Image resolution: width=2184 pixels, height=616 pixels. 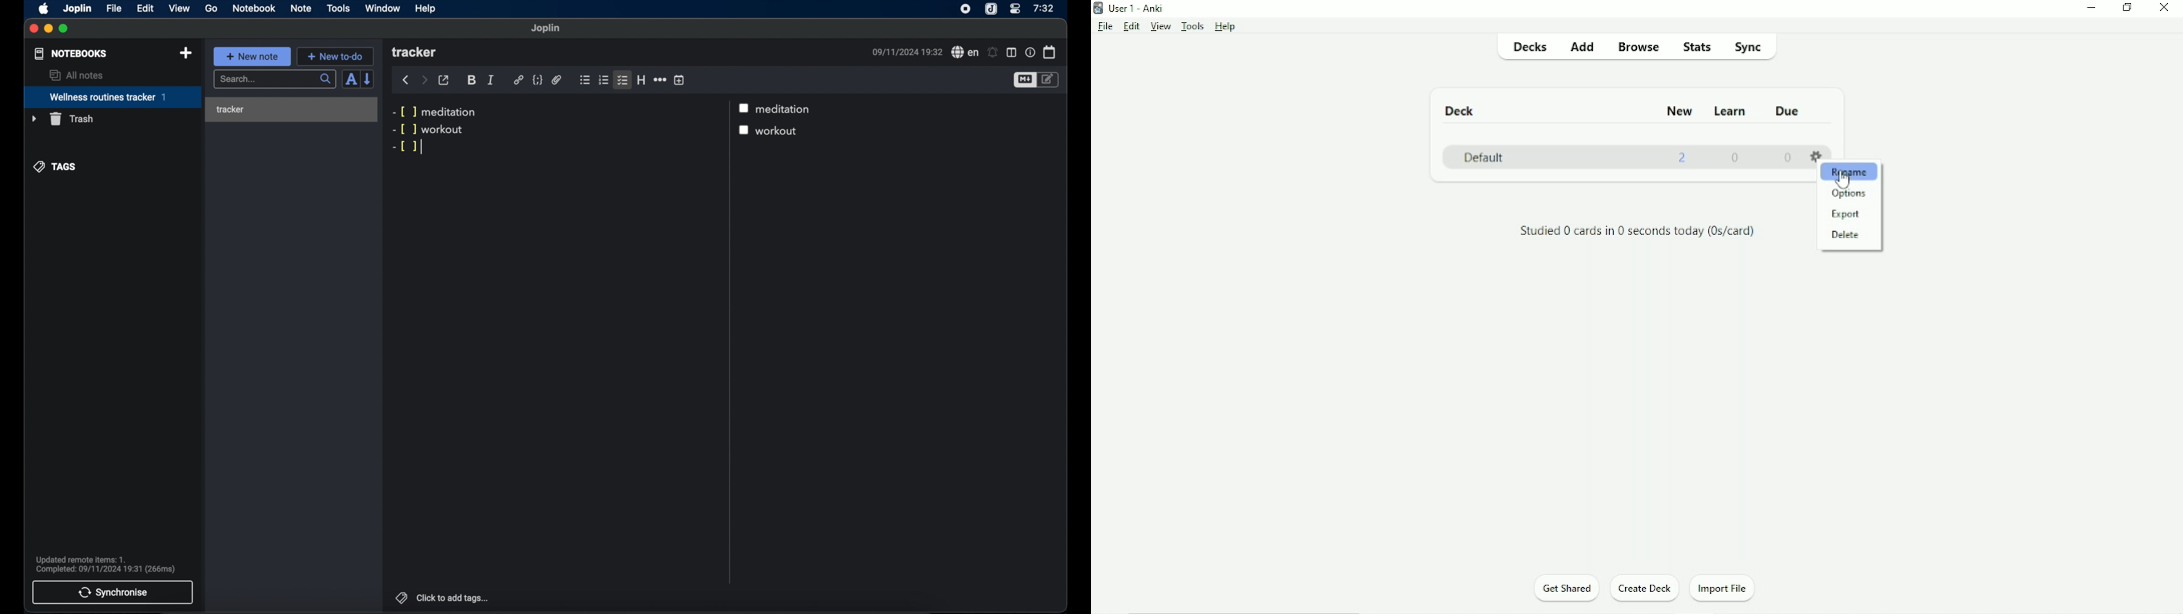 What do you see at coordinates (113, 592) in the screenshot?
I see `synchronise` at bounding box center [113, 592].